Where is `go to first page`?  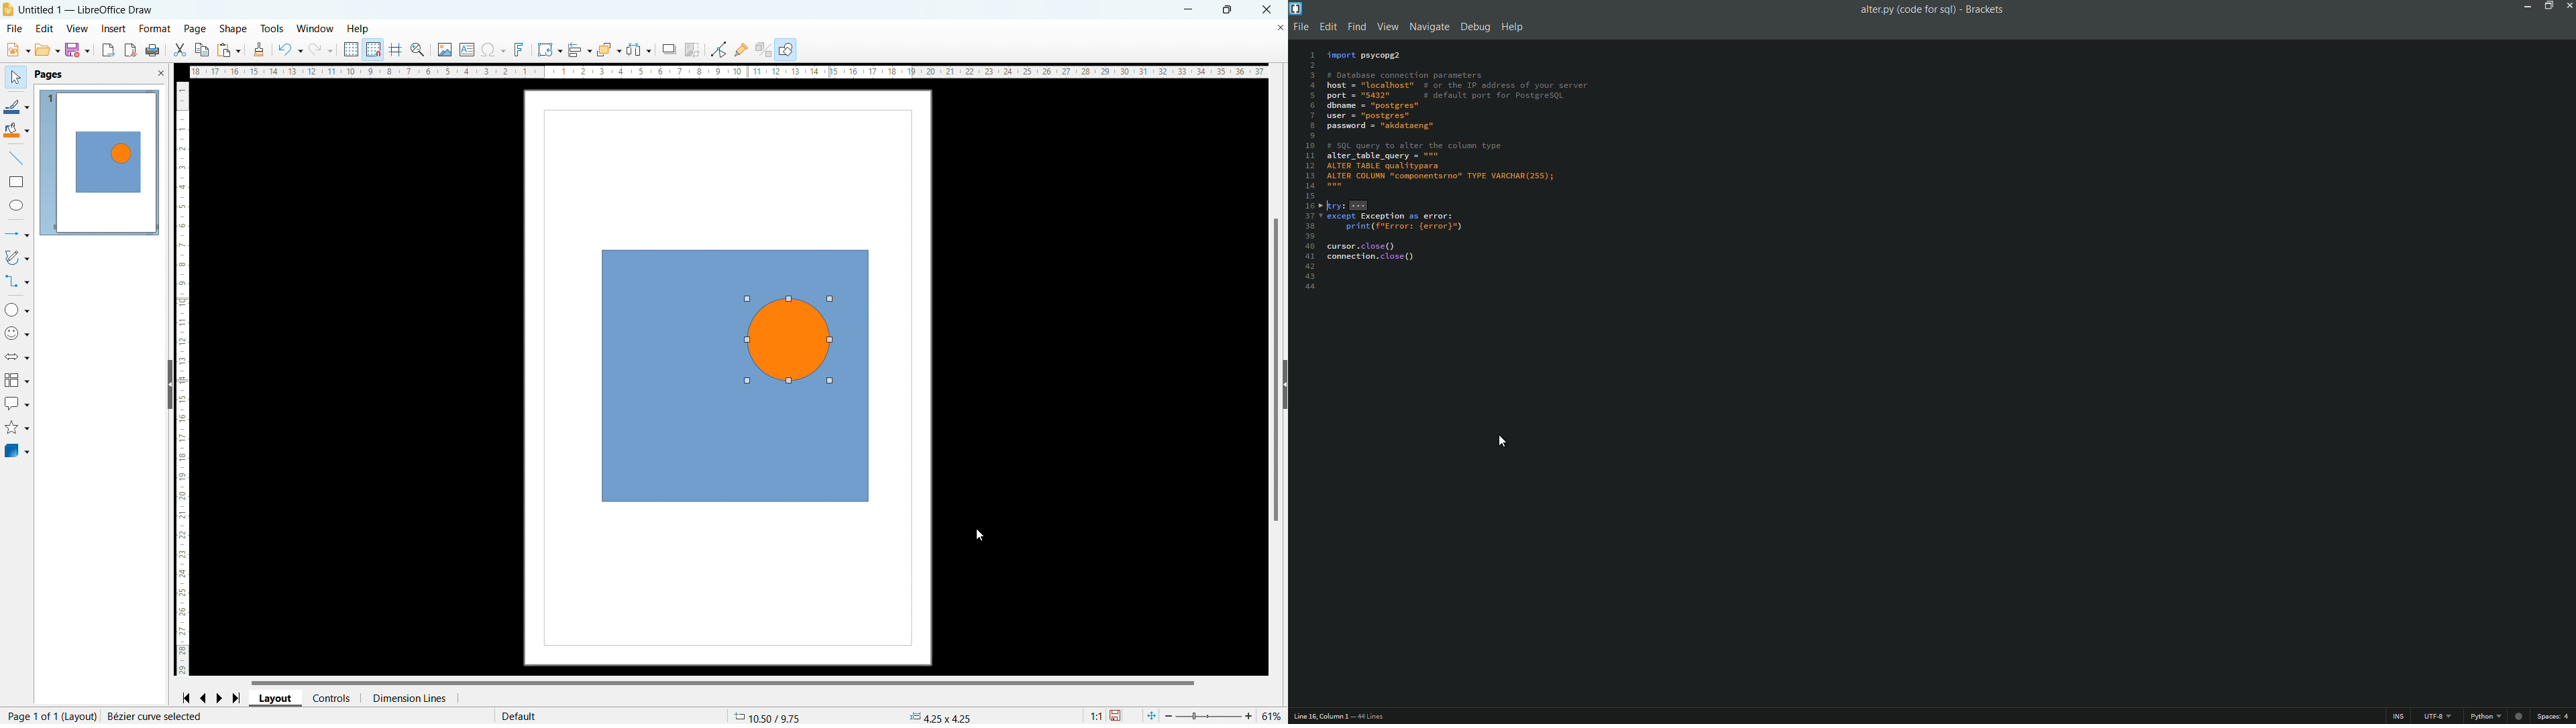
go to first page is located at coordinates (186, 697).